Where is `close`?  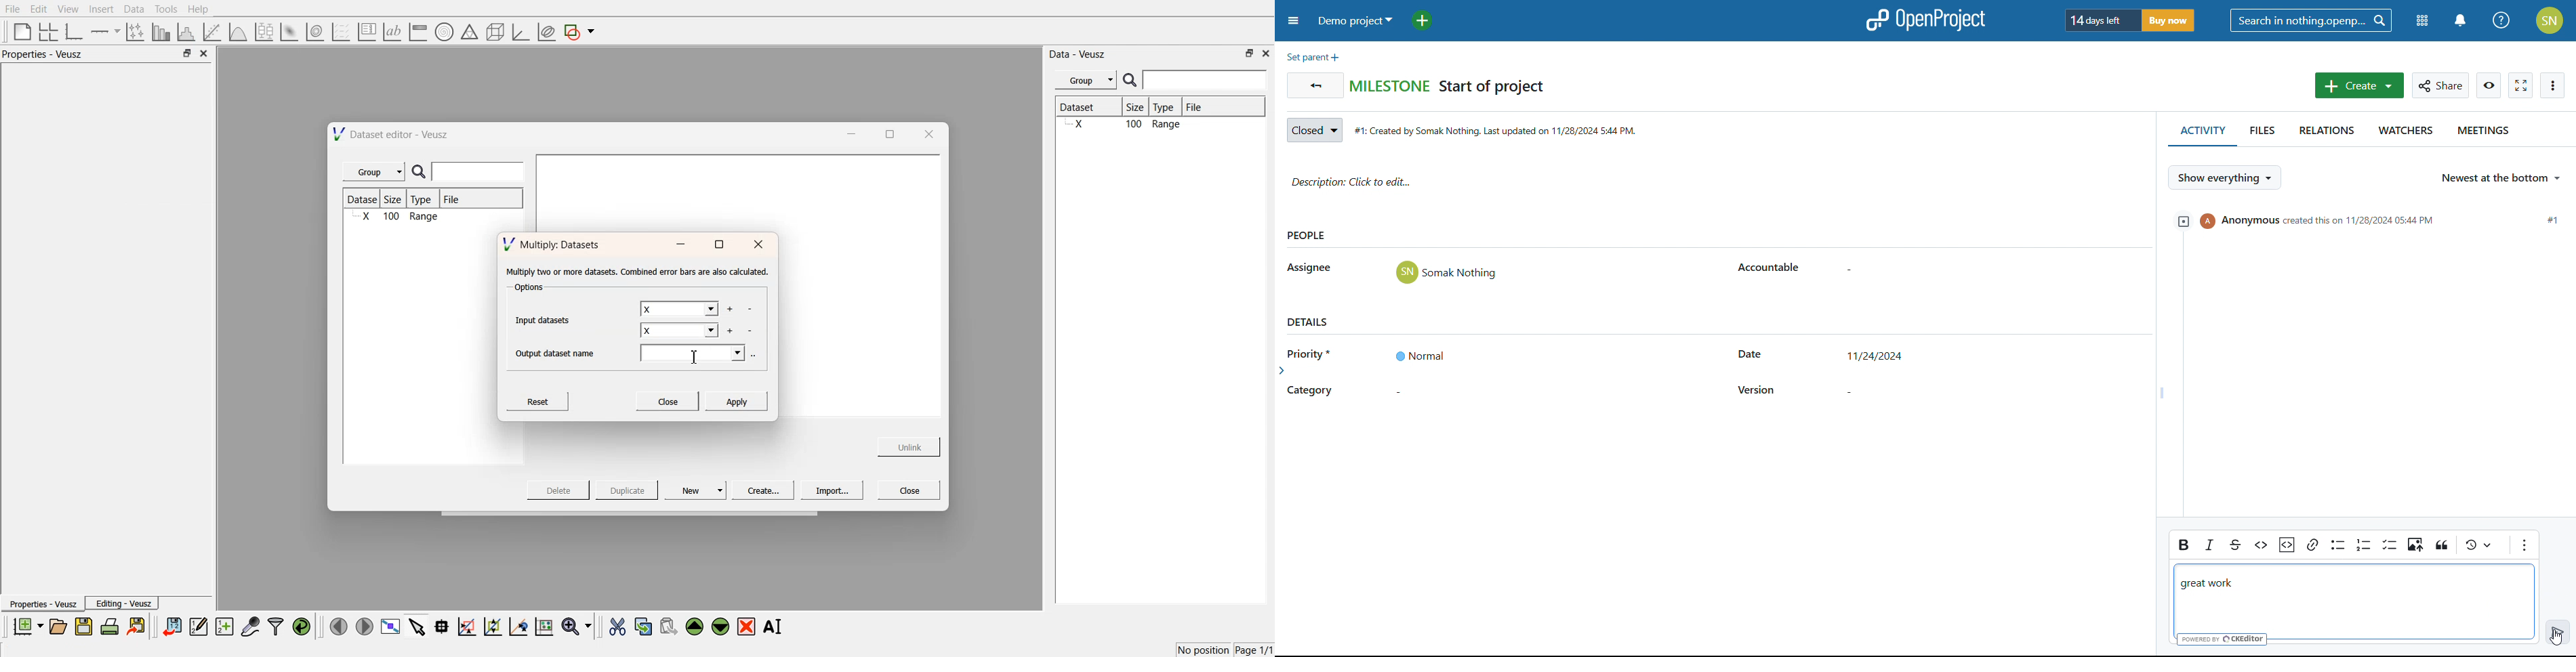
close is located at coordinates (1266, 52).